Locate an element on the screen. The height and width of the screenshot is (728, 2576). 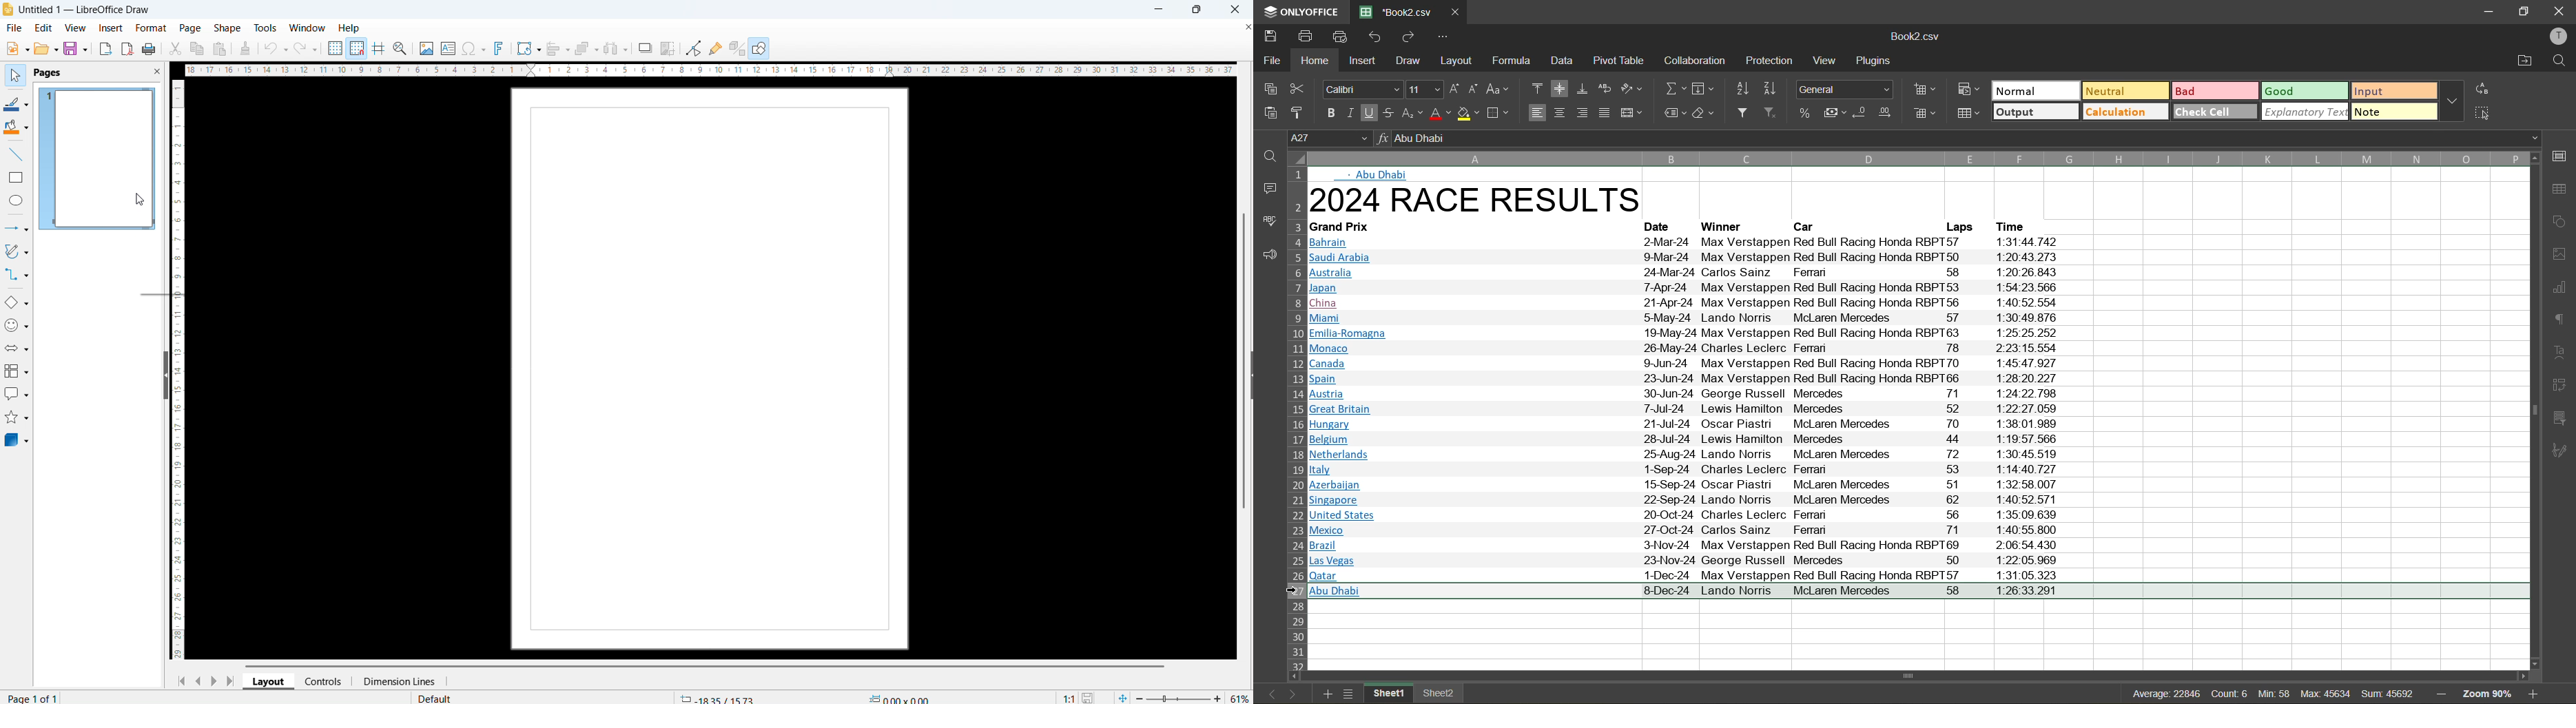
align center is located at coordinates (1560, 112).